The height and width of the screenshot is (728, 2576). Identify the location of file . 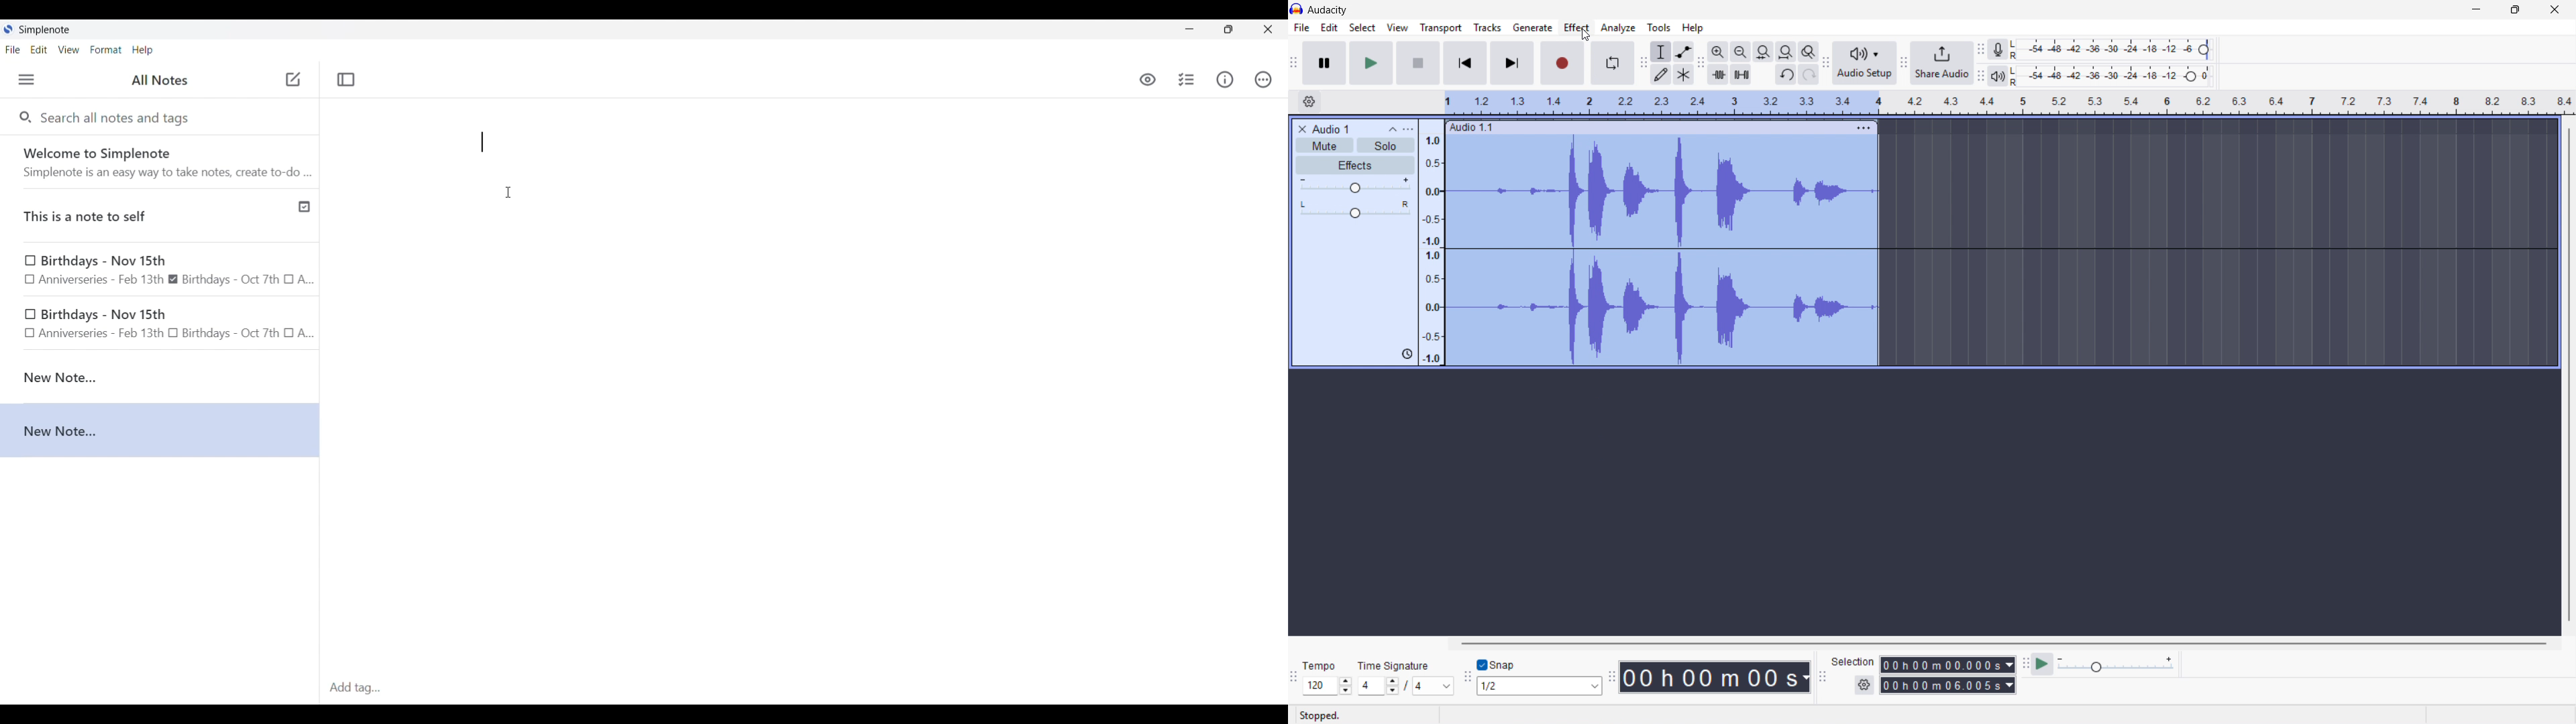
(1301, 27).